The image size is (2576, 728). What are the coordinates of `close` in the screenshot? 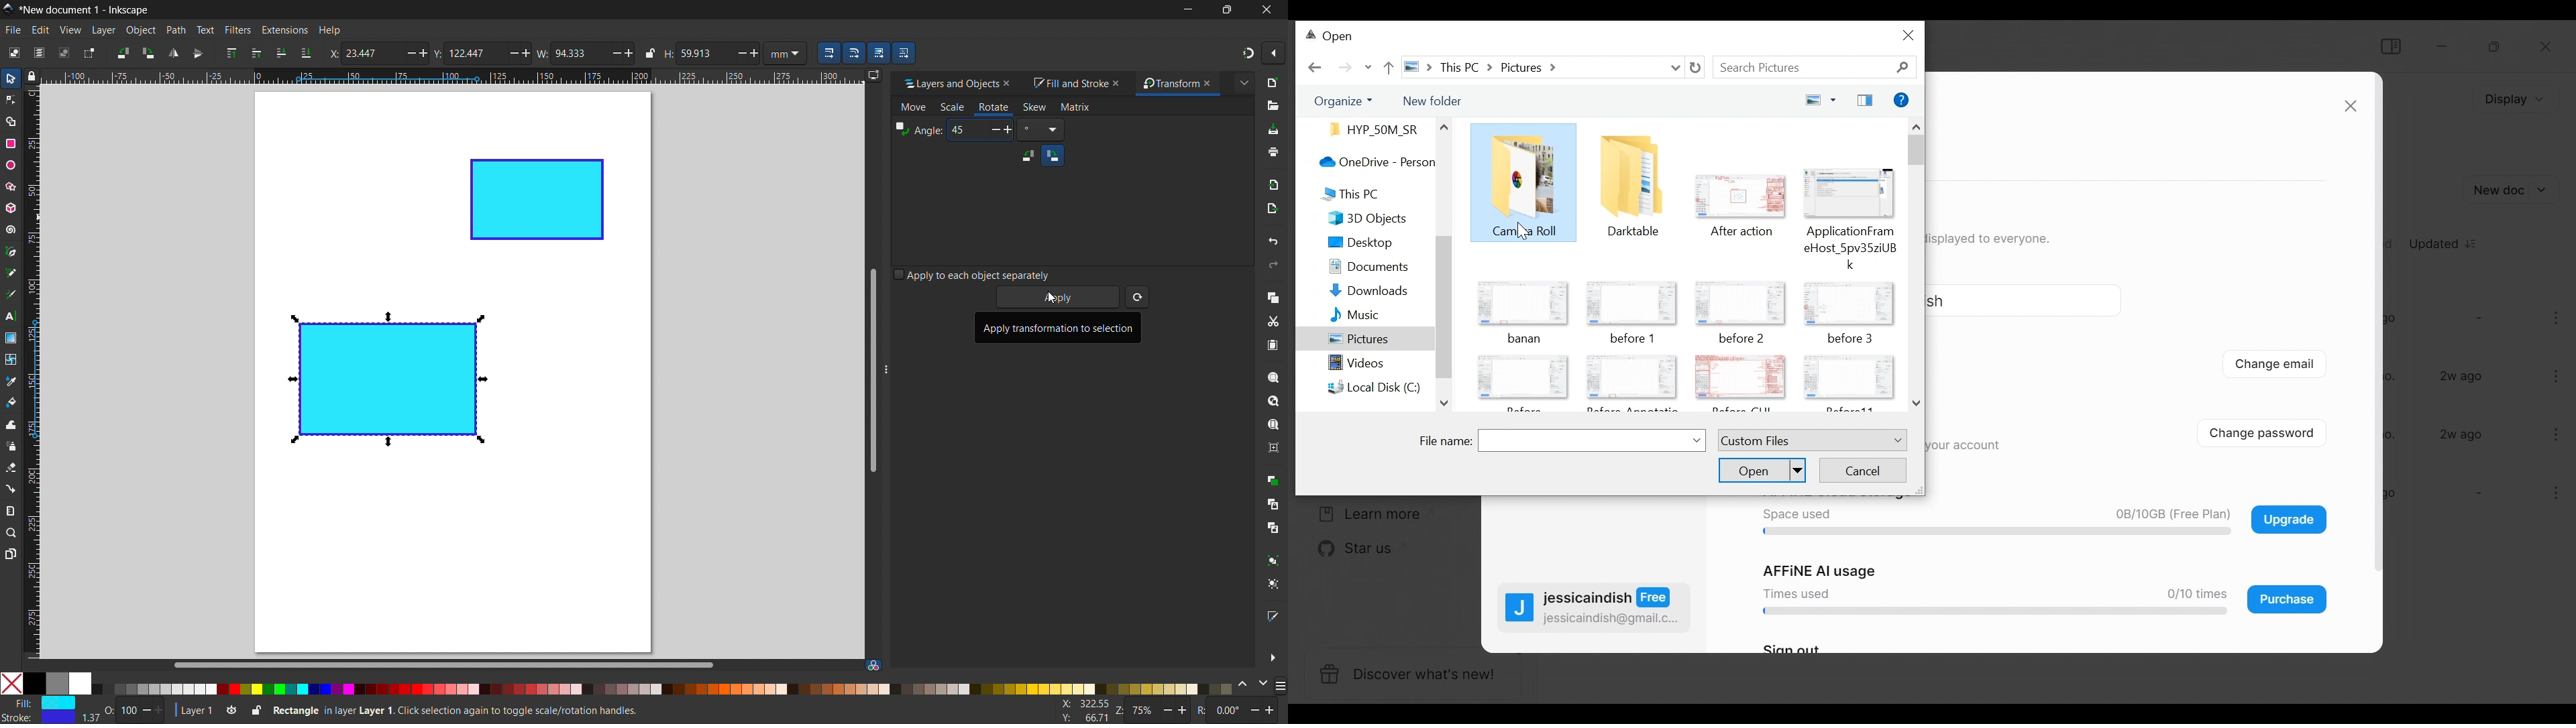 It's located at (2350, 107).